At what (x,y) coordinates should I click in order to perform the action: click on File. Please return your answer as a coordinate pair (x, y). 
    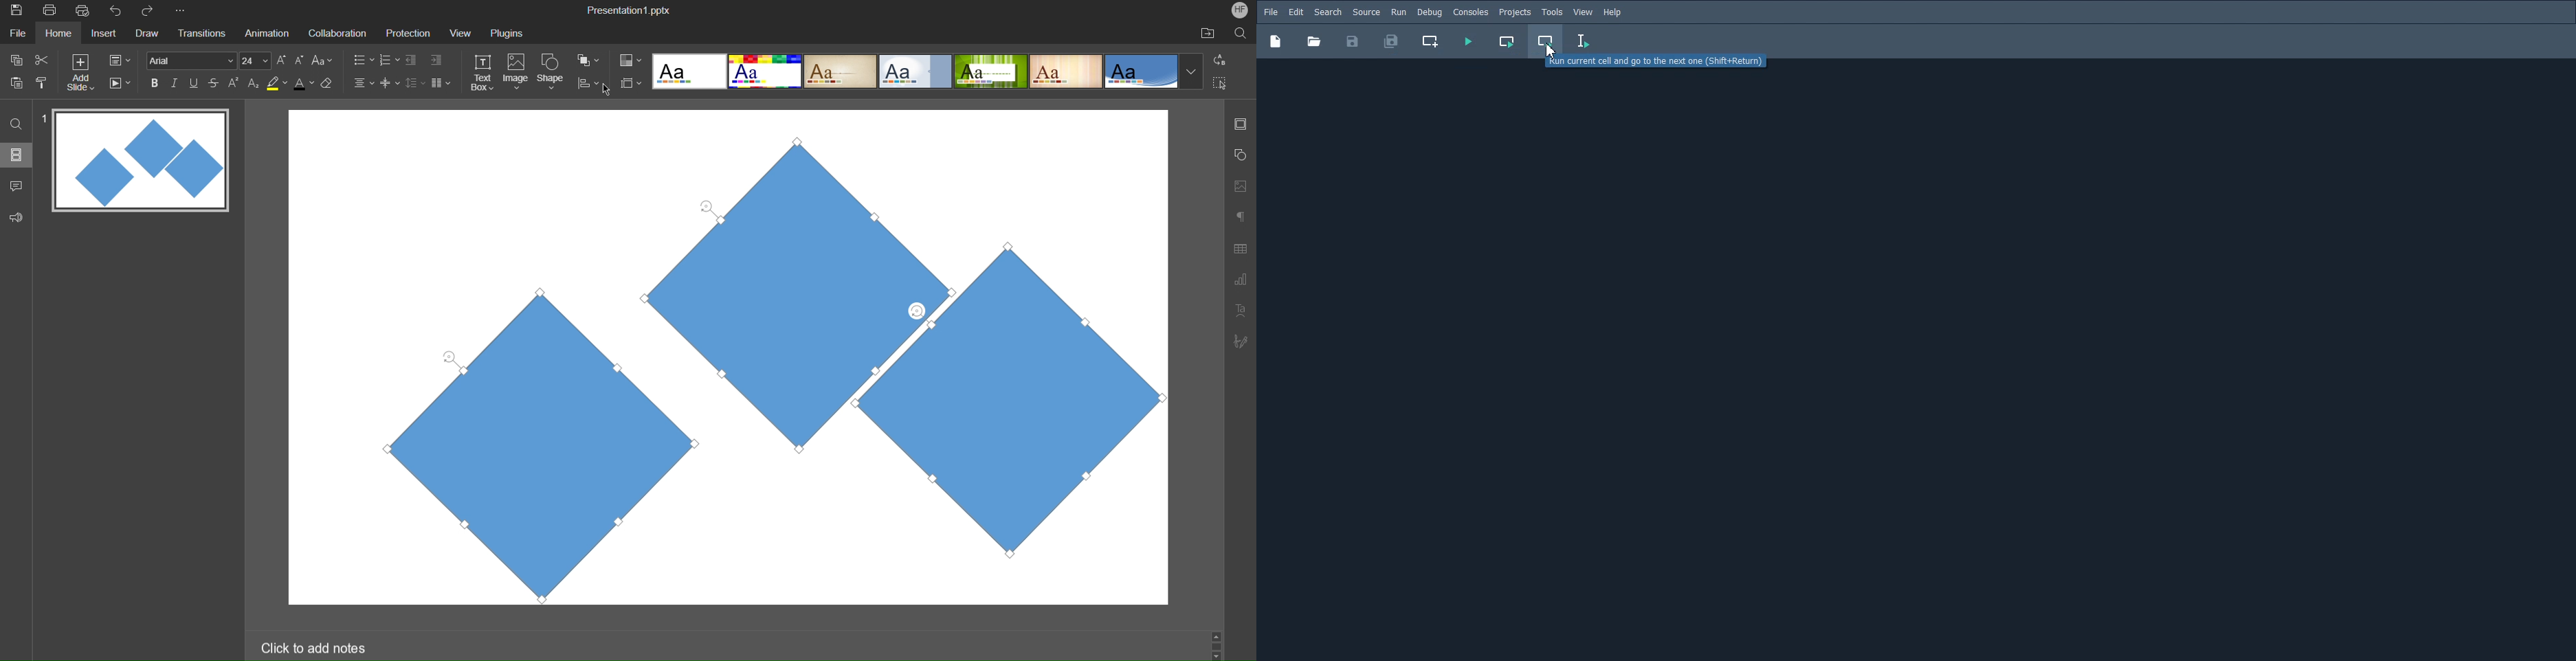
    Looking at the image, I should click on (1271, 12).